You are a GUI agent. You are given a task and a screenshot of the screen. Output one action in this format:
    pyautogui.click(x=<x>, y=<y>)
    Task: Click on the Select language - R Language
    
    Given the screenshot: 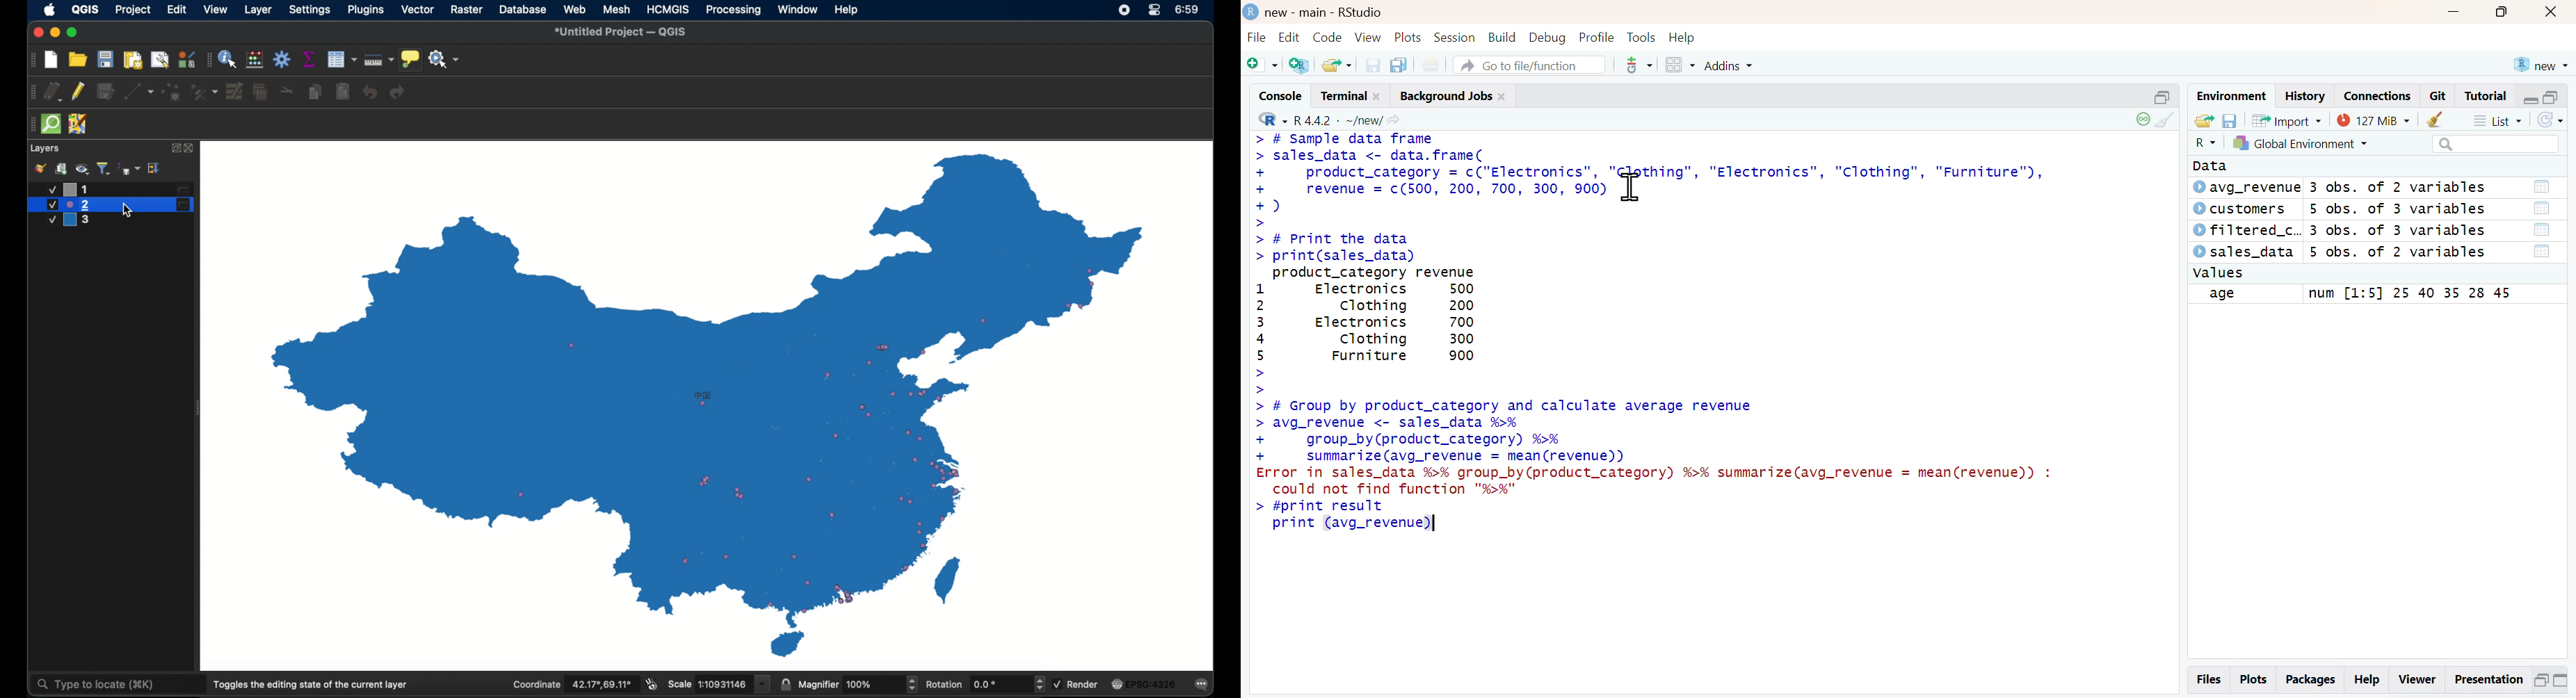 What is the action you would take?
    pyautogui.click(x=1270, y=120)
    